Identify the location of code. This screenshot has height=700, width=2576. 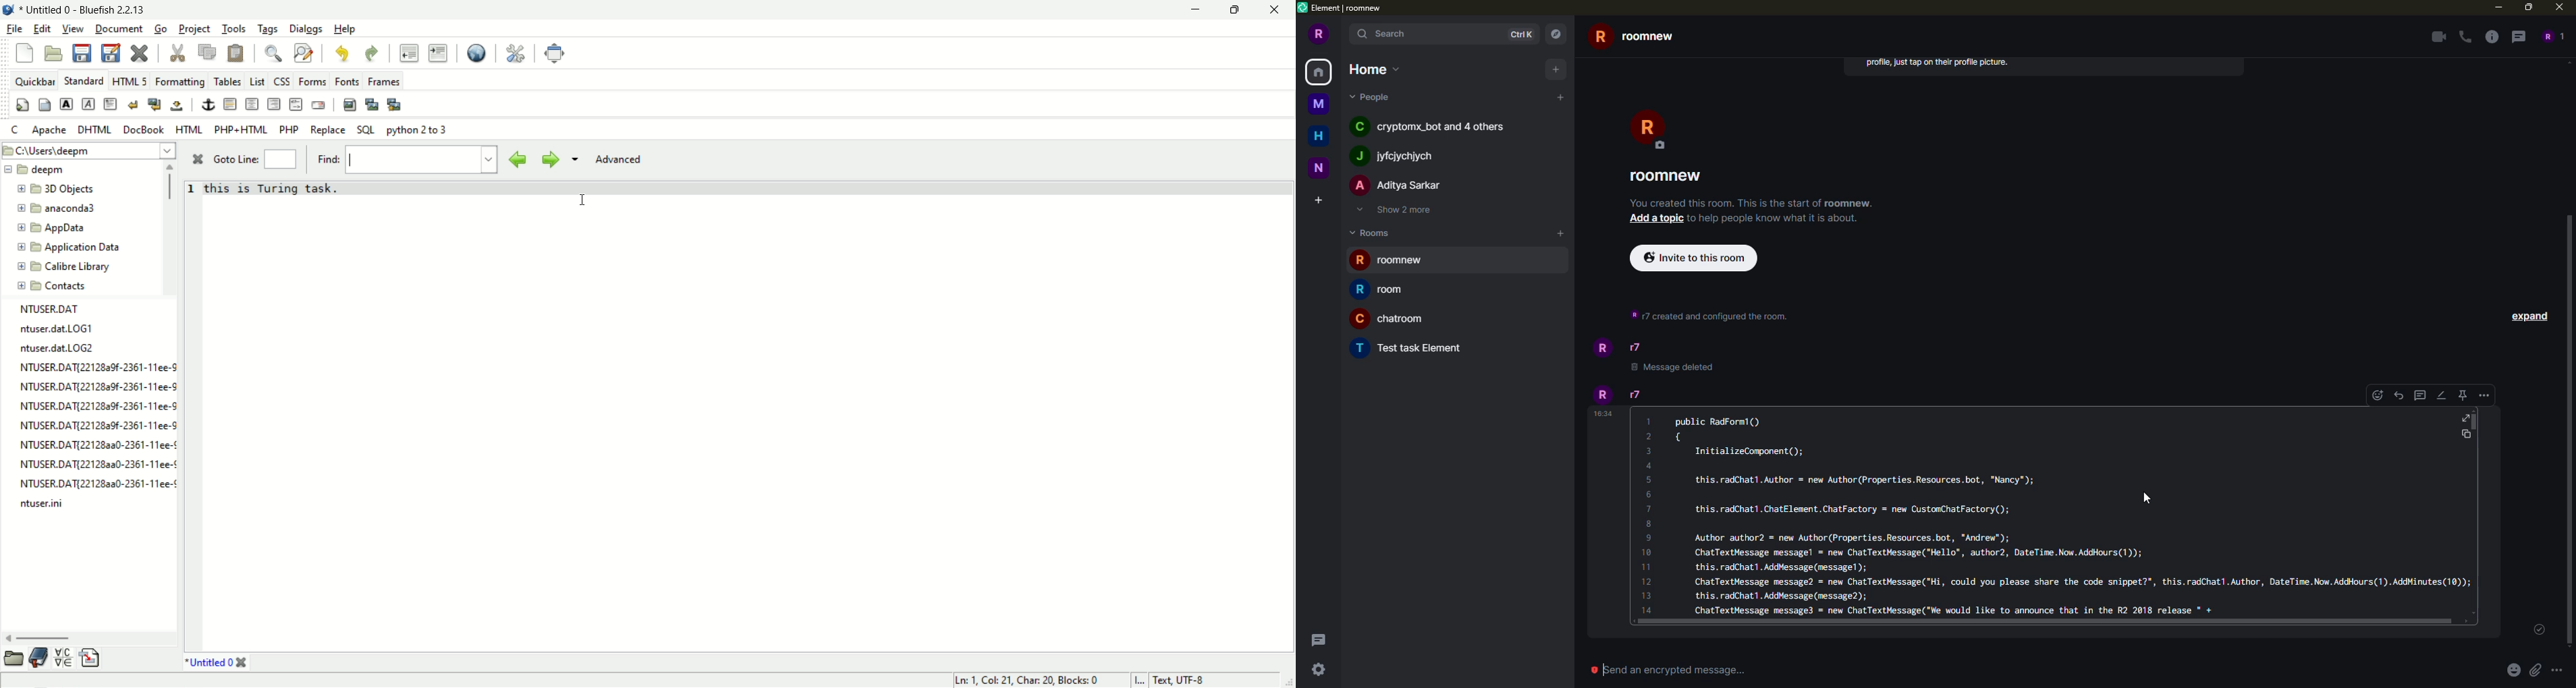
(2046, 513).